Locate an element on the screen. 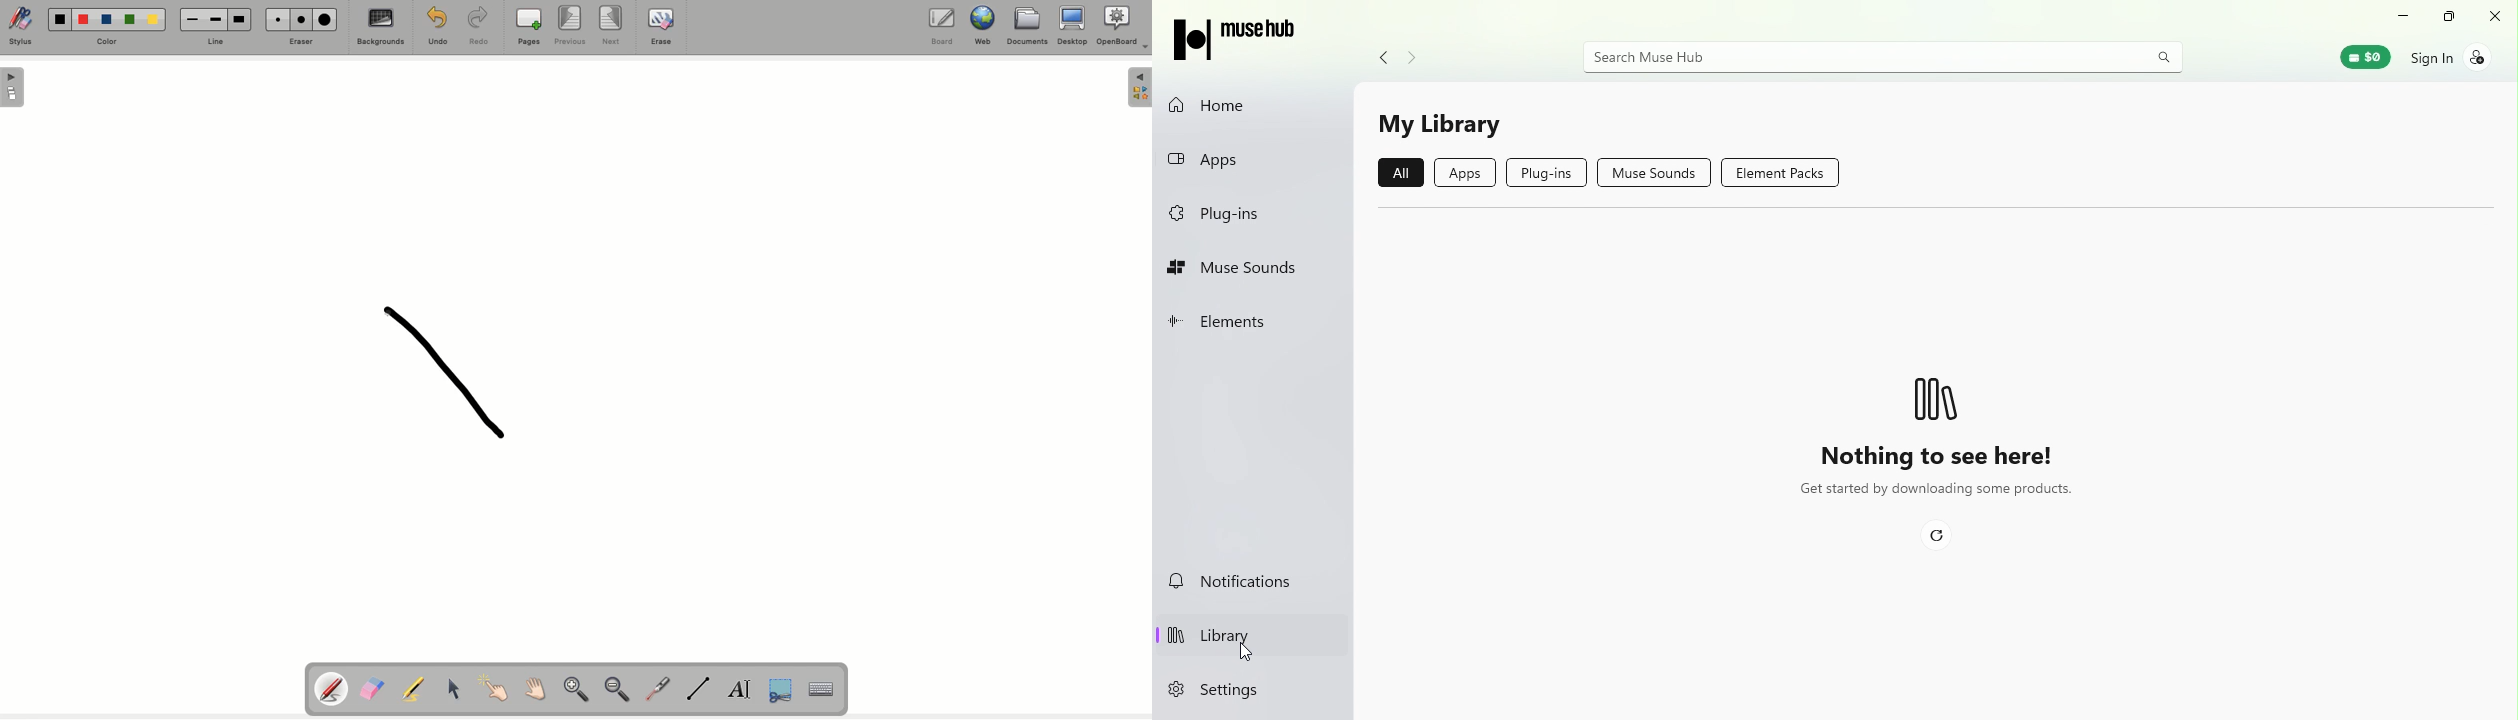  Plug Ins is located at coordinates (1551, 173).